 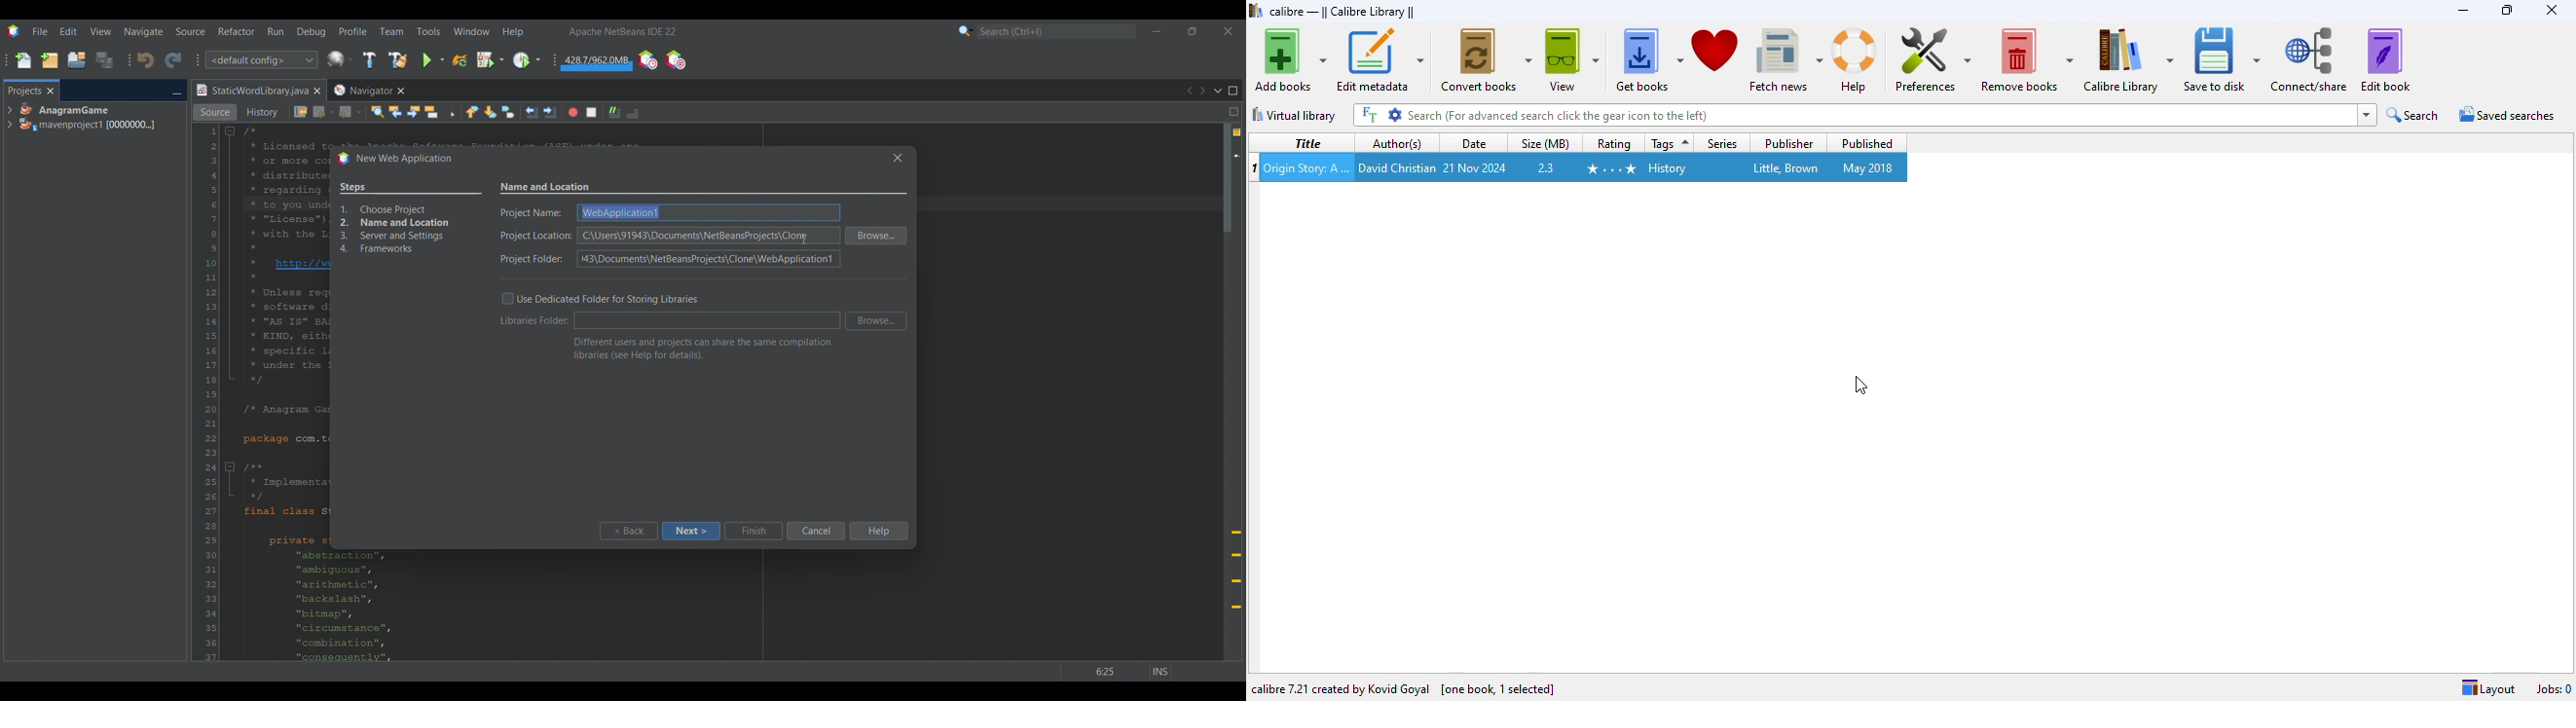 What do you see at coordinates (876, 278) in the screenshot?
I see `Browse folder for respective detail` at bounding box center [876, 278].